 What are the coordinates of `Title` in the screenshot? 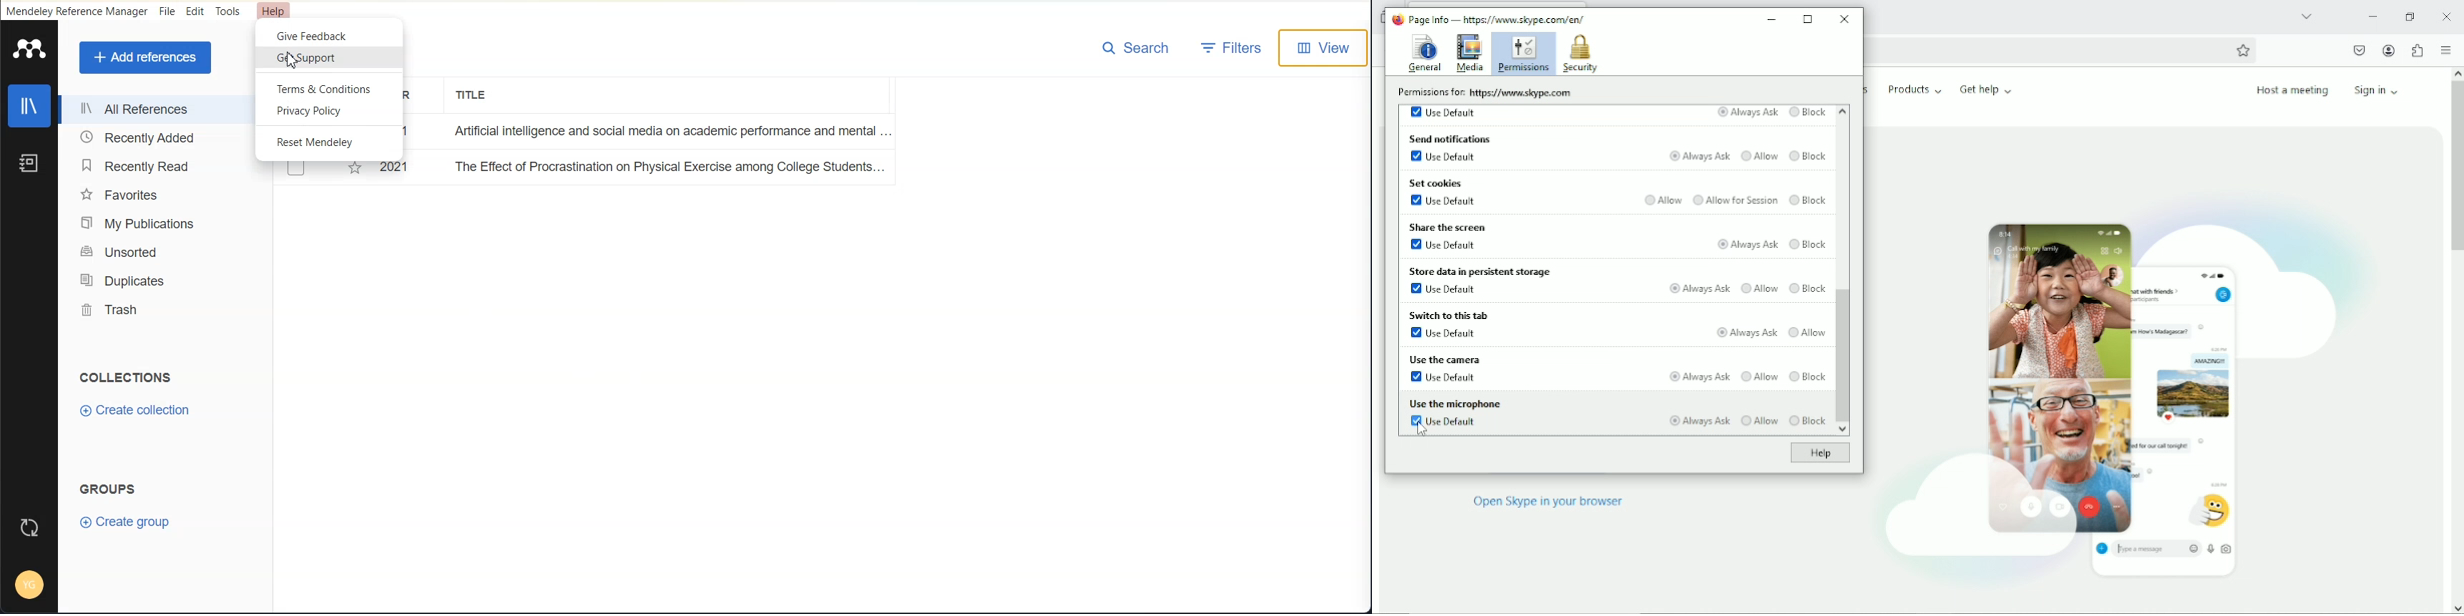 It's located at (474, 94).